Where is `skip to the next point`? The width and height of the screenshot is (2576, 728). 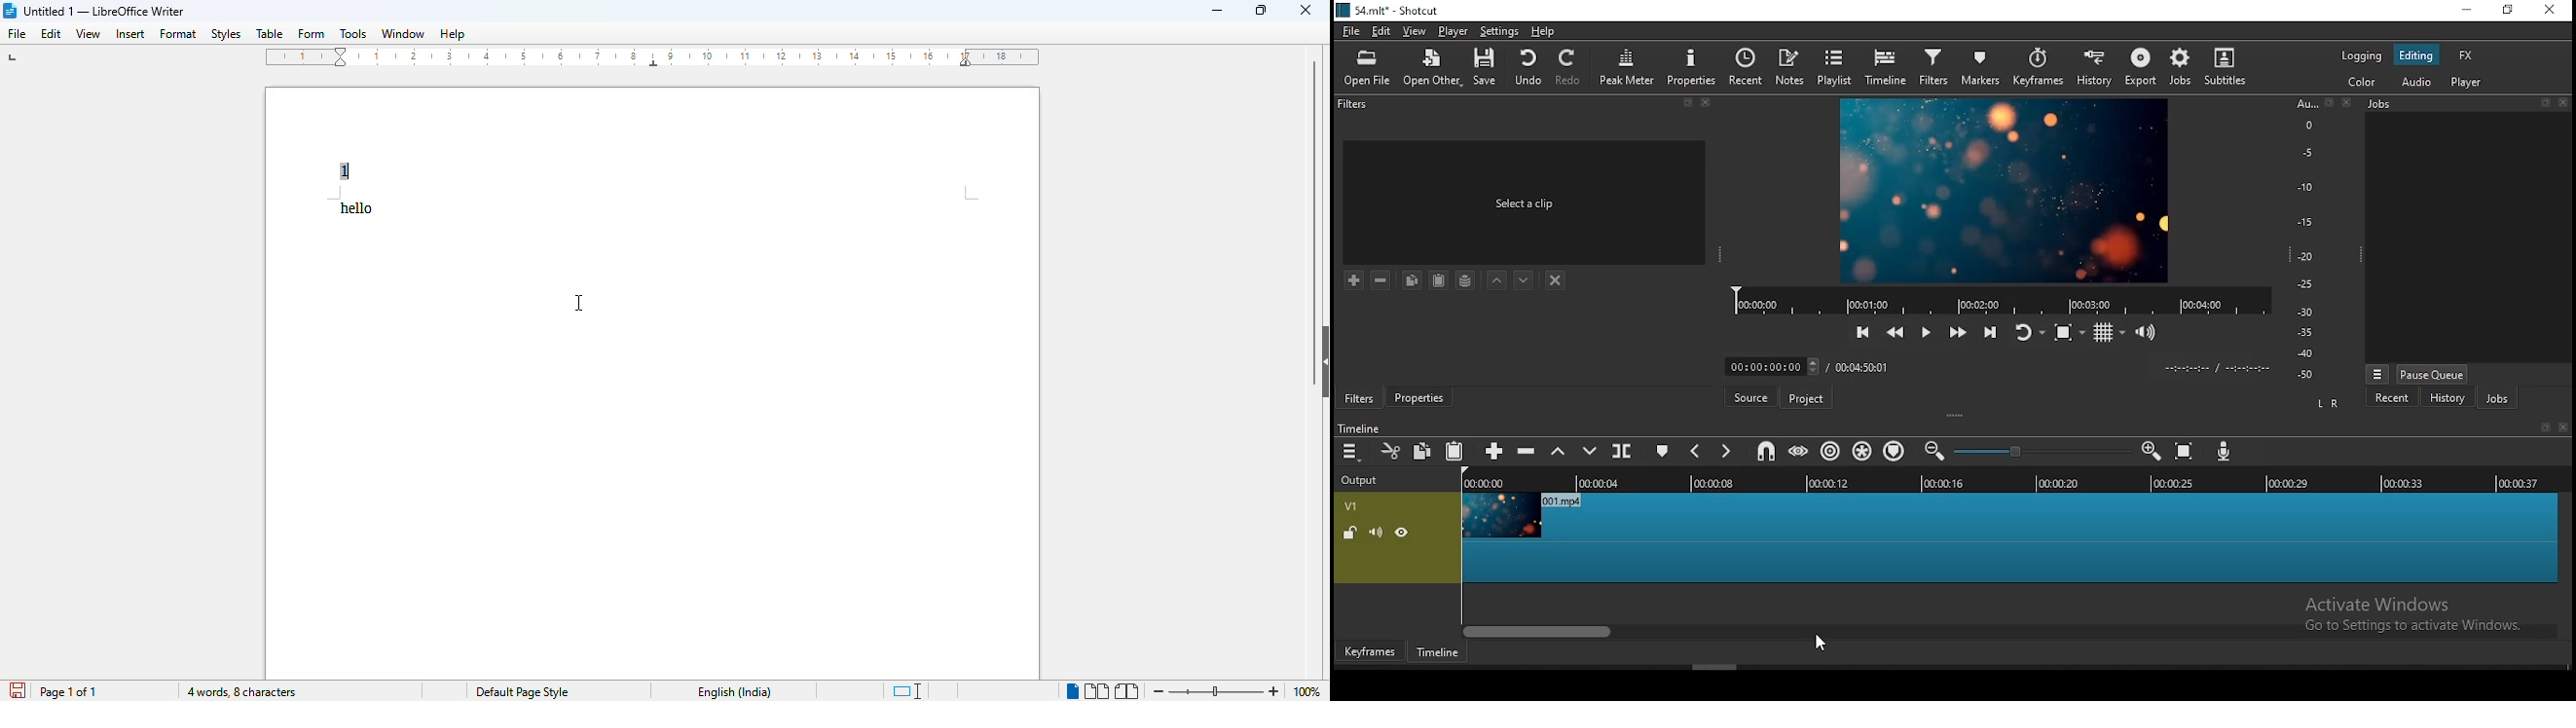
skip to the next point is located at coordinates (1990, 333).